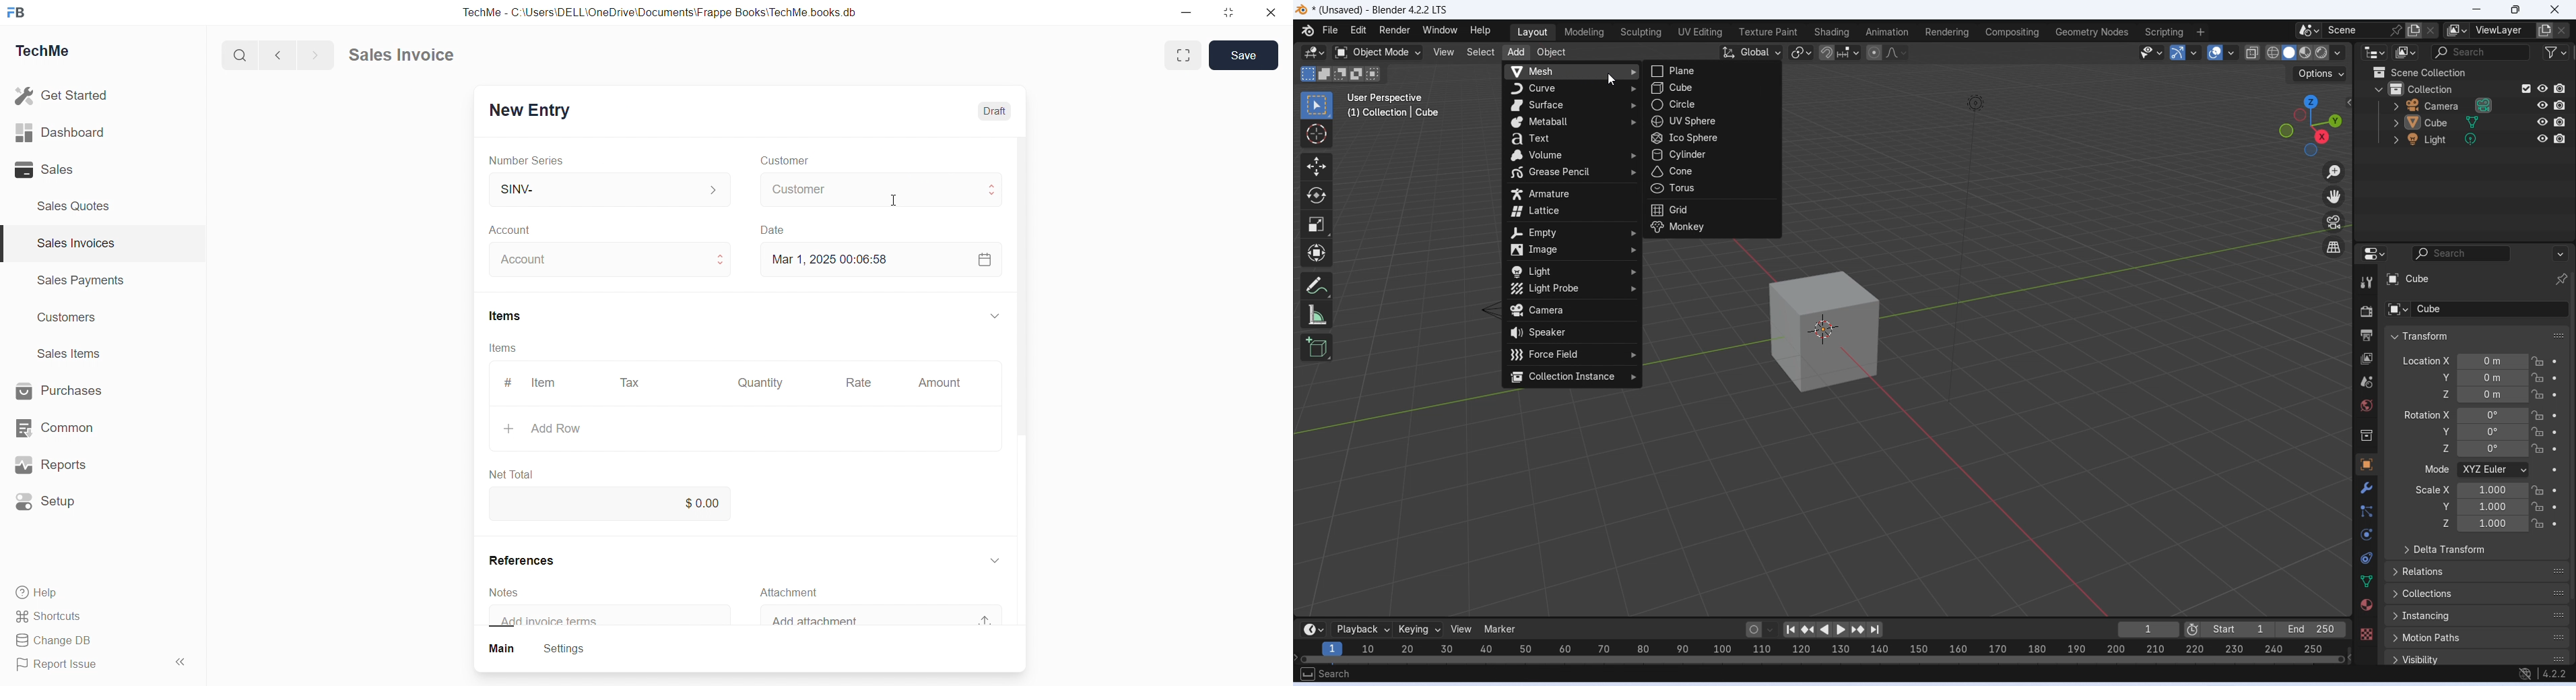 The height and width of the screenshot is (700, 2576). Describe the element at coordinates (54, 617) in the screenshot. I see ` Shortcuts` at that location.